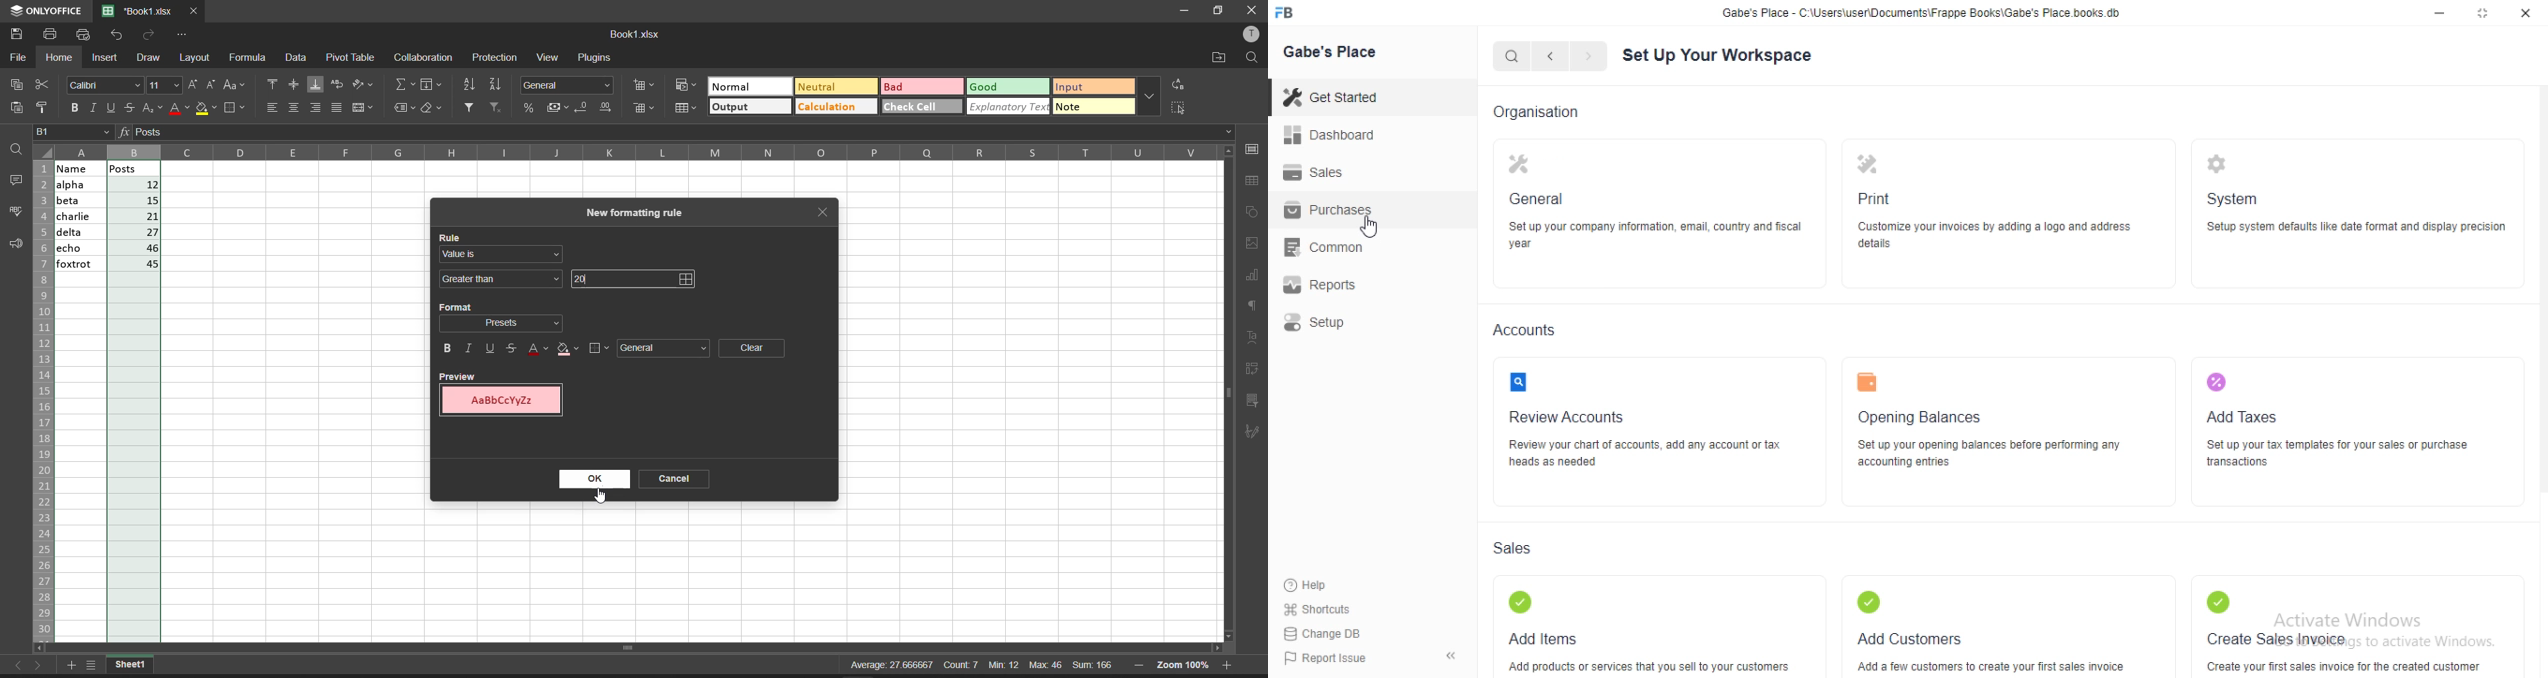 This screenshot has width=2548, height=700. Describe the element at coordinates (16, 183) in the screenshot. I see `comments` at that location.